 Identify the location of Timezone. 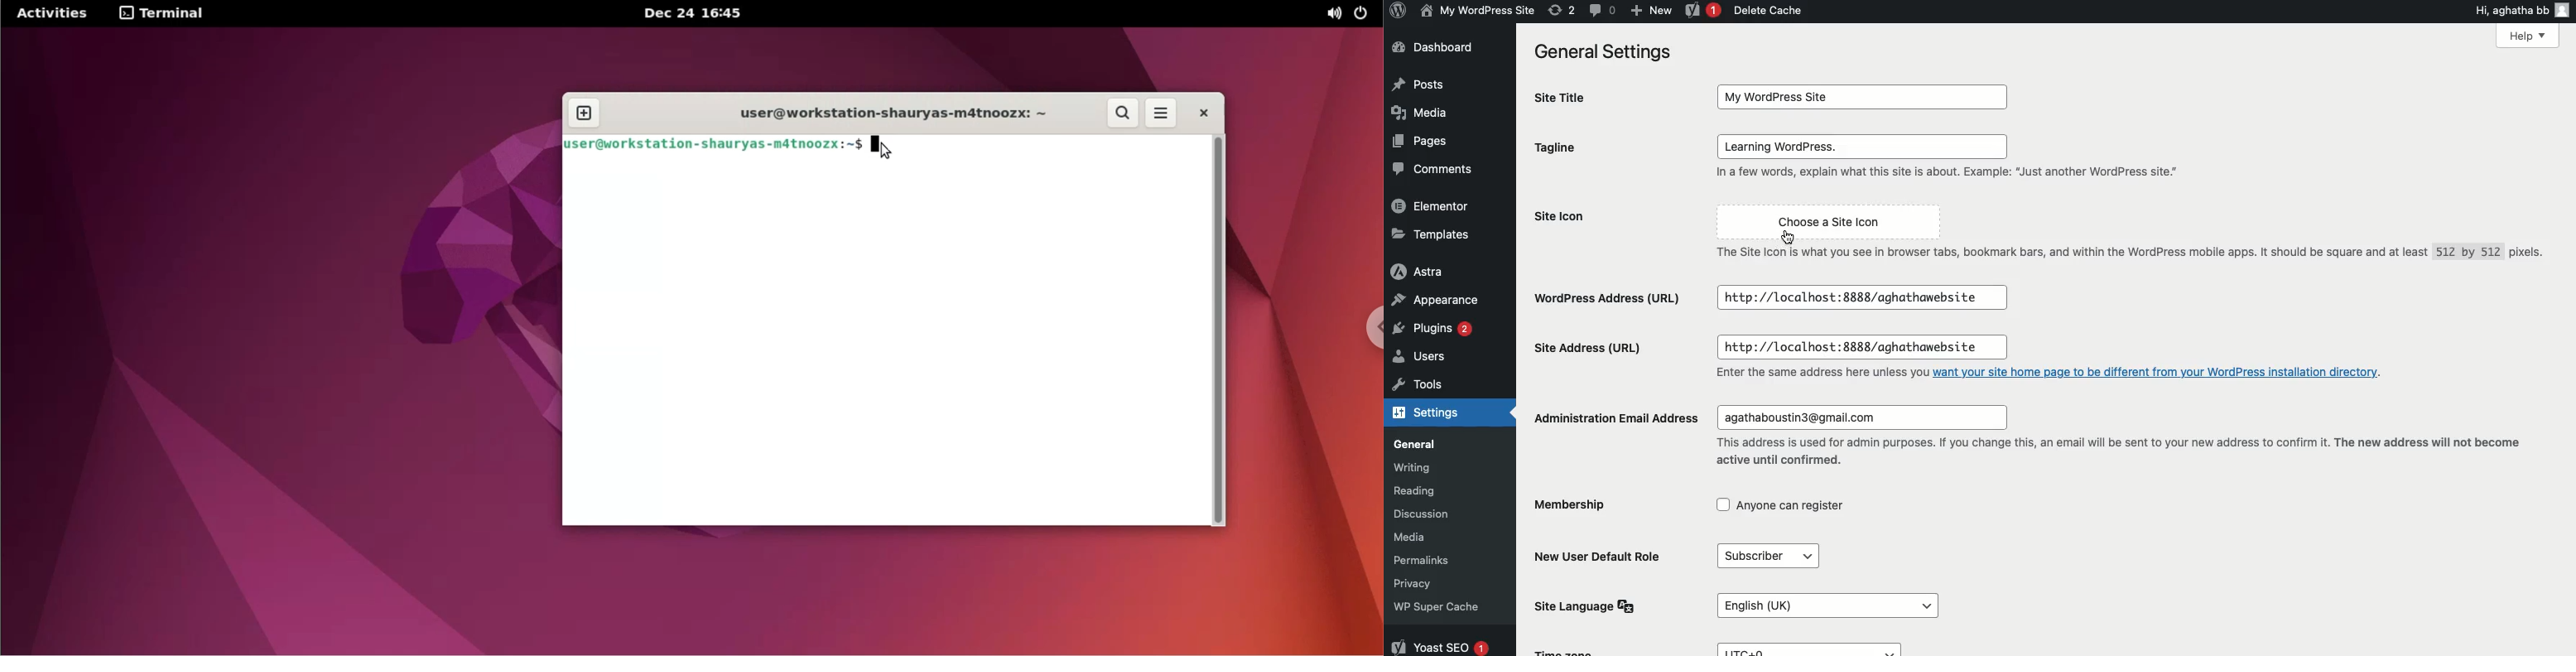
(1573, 649).